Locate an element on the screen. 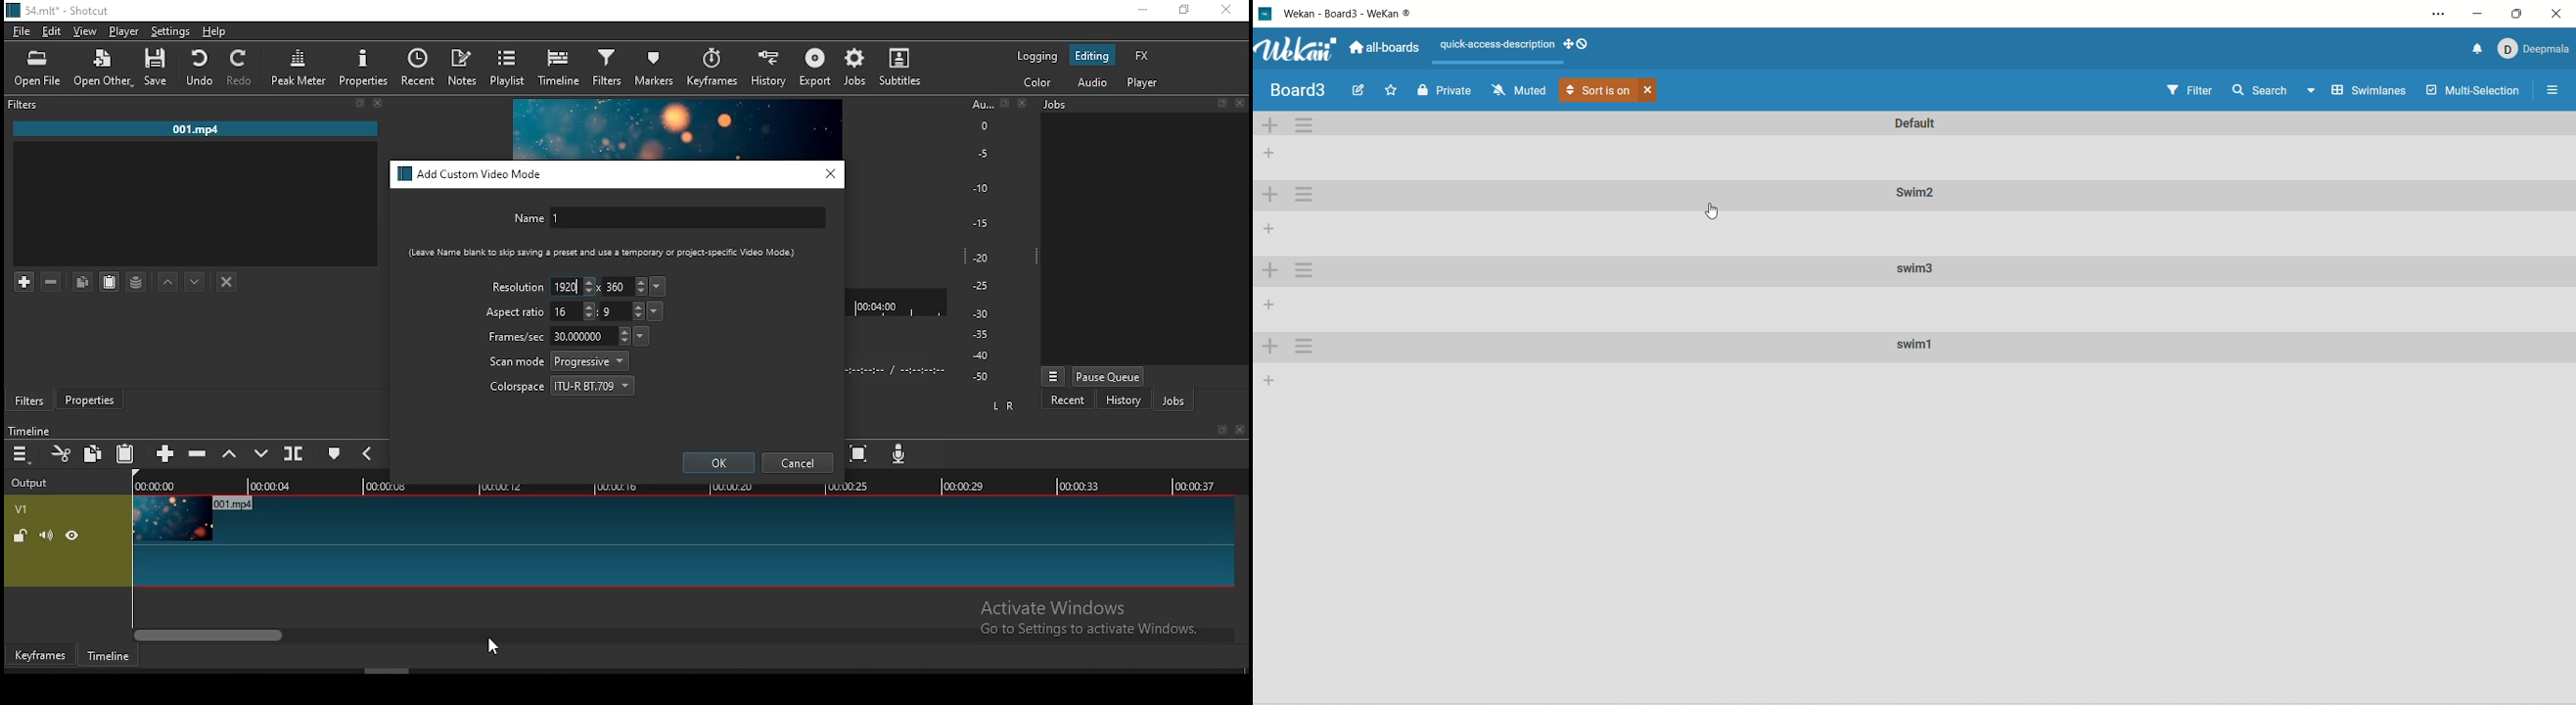 Image resolution: width=2576 pixels, height=728 pixels. cut is located at coordinates (62, 453).